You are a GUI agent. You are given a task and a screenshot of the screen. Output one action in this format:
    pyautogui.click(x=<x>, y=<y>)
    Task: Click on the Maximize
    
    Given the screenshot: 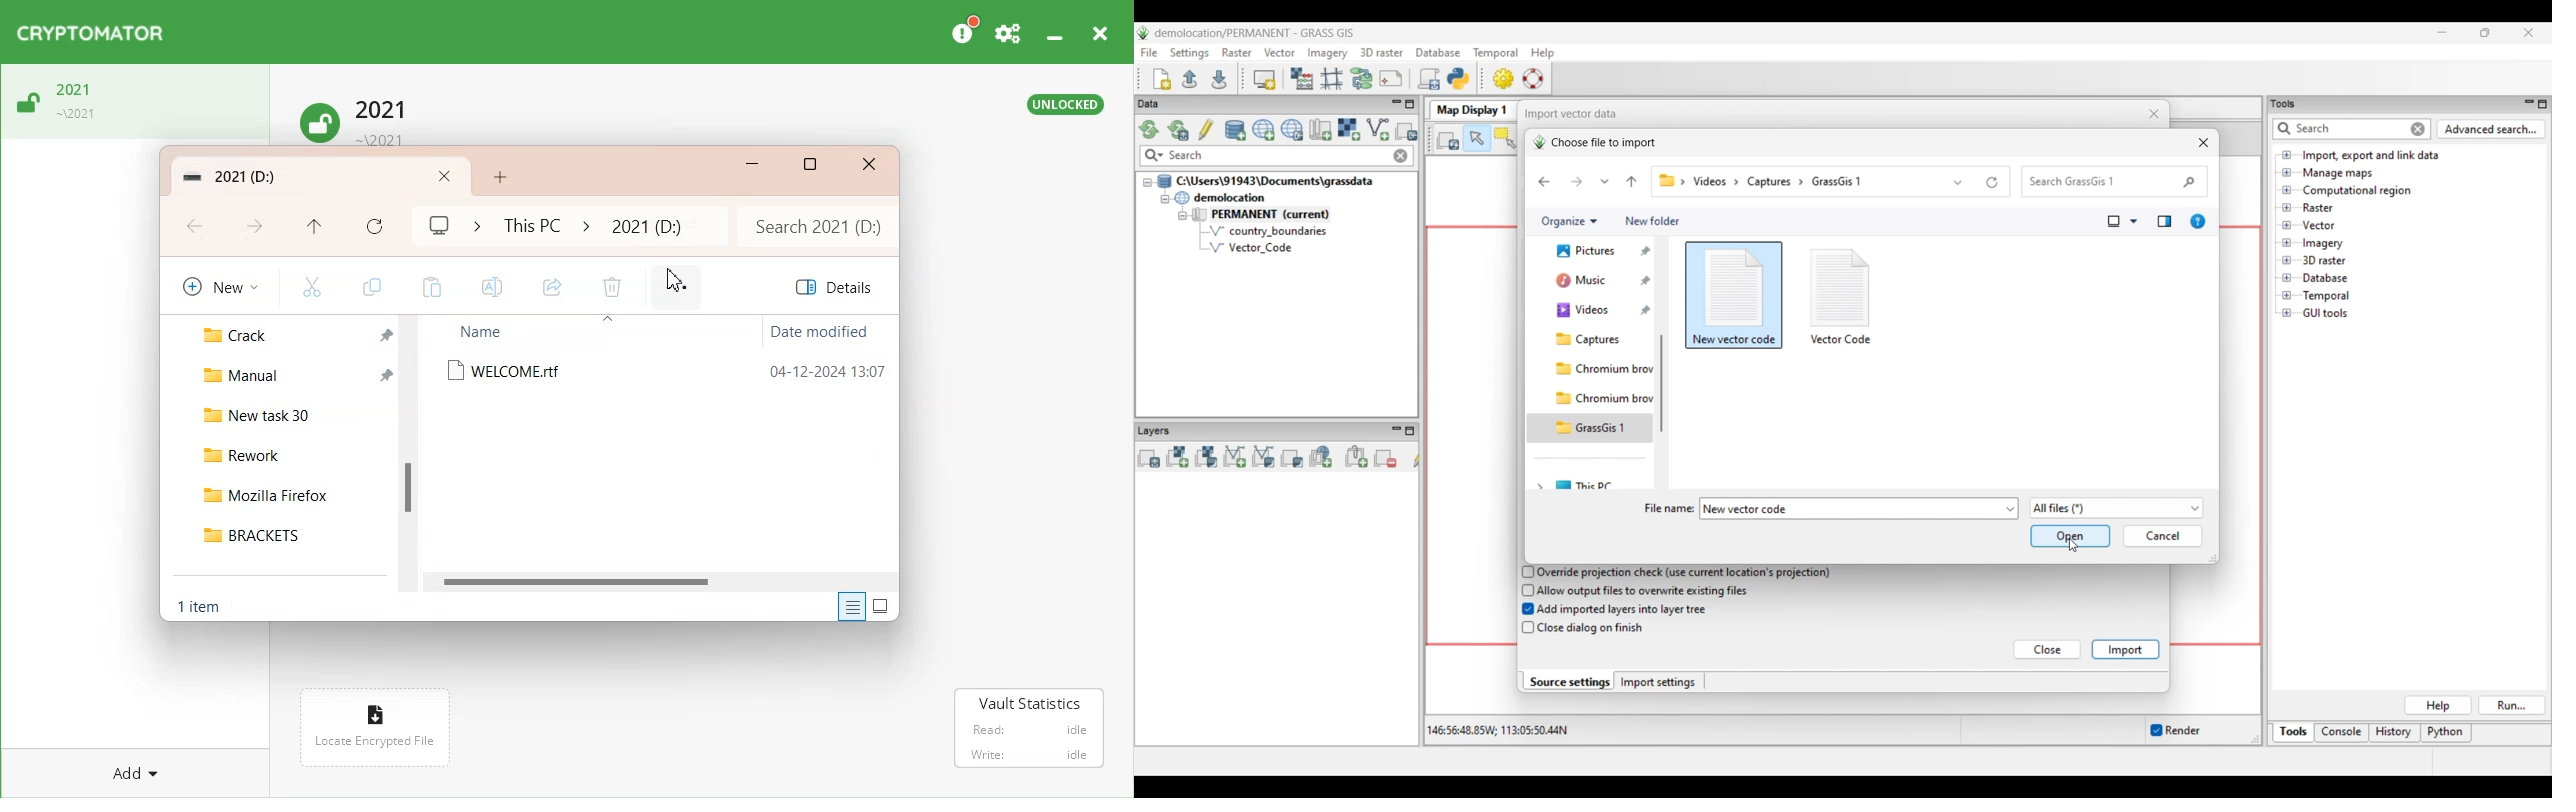 What is the action you would take?
    pyautogui.click(x=808, y=164)
    